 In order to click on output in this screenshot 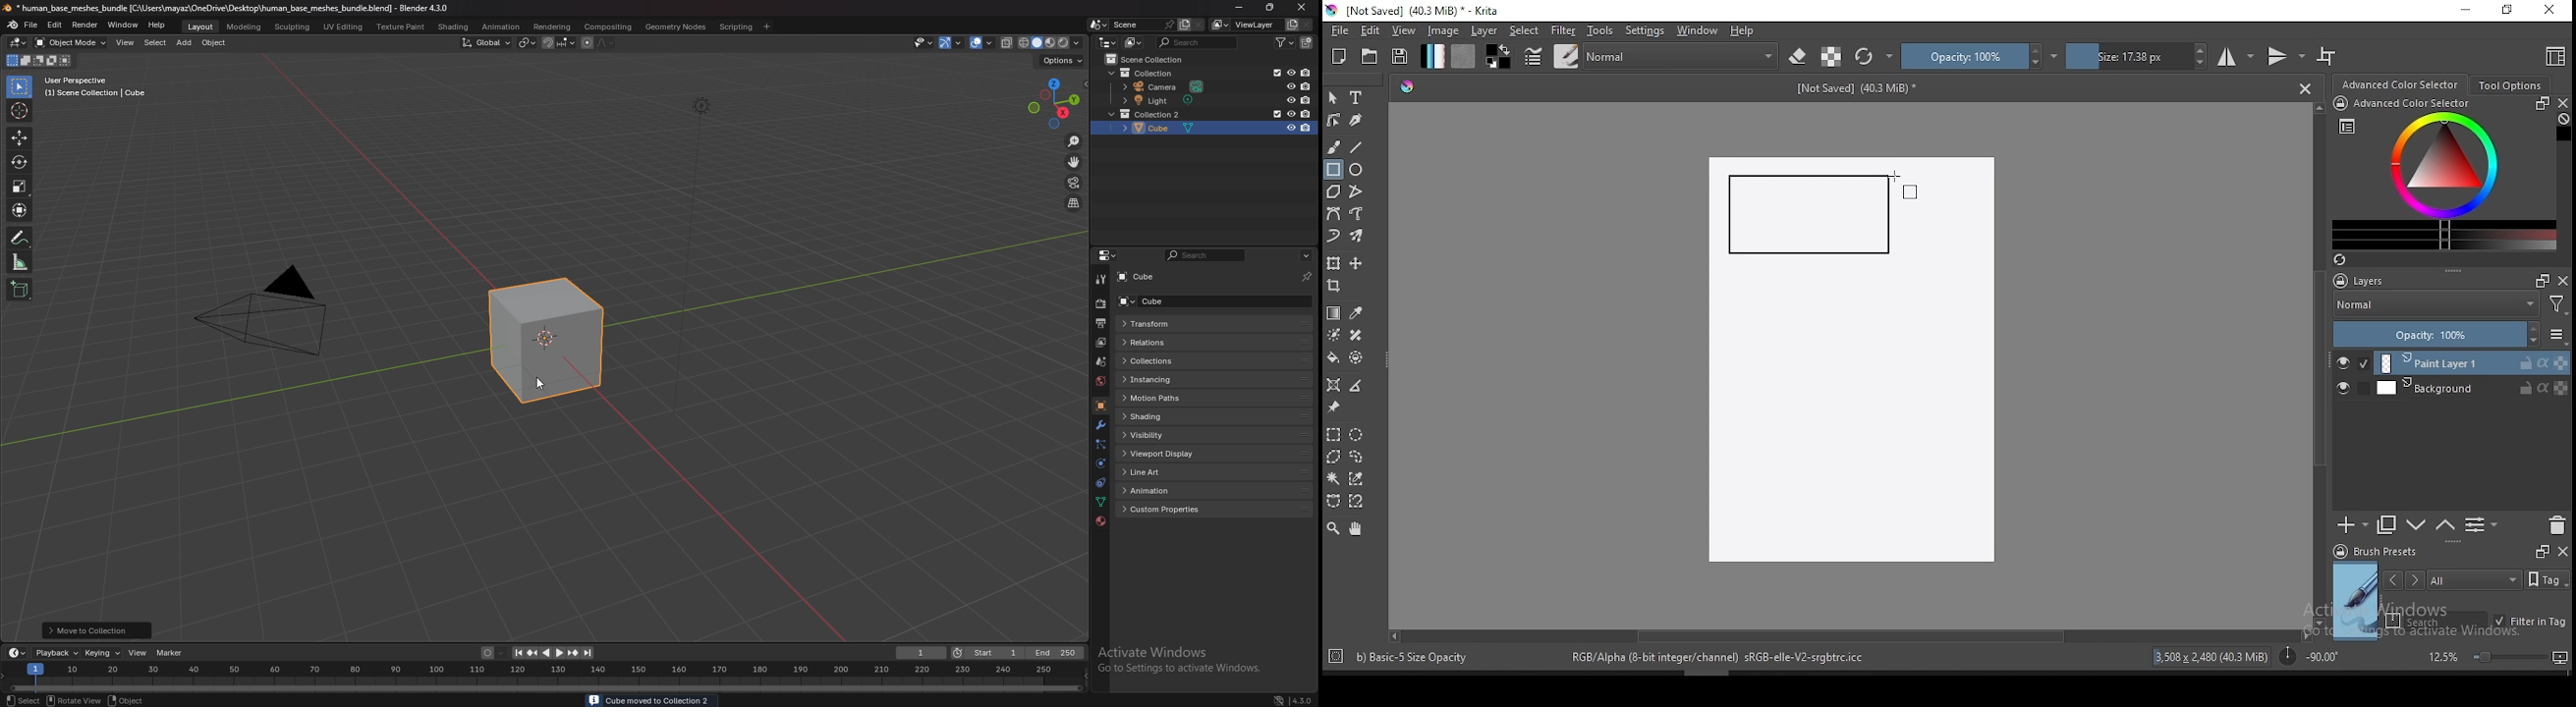, I will do `click(1100, 324)`.